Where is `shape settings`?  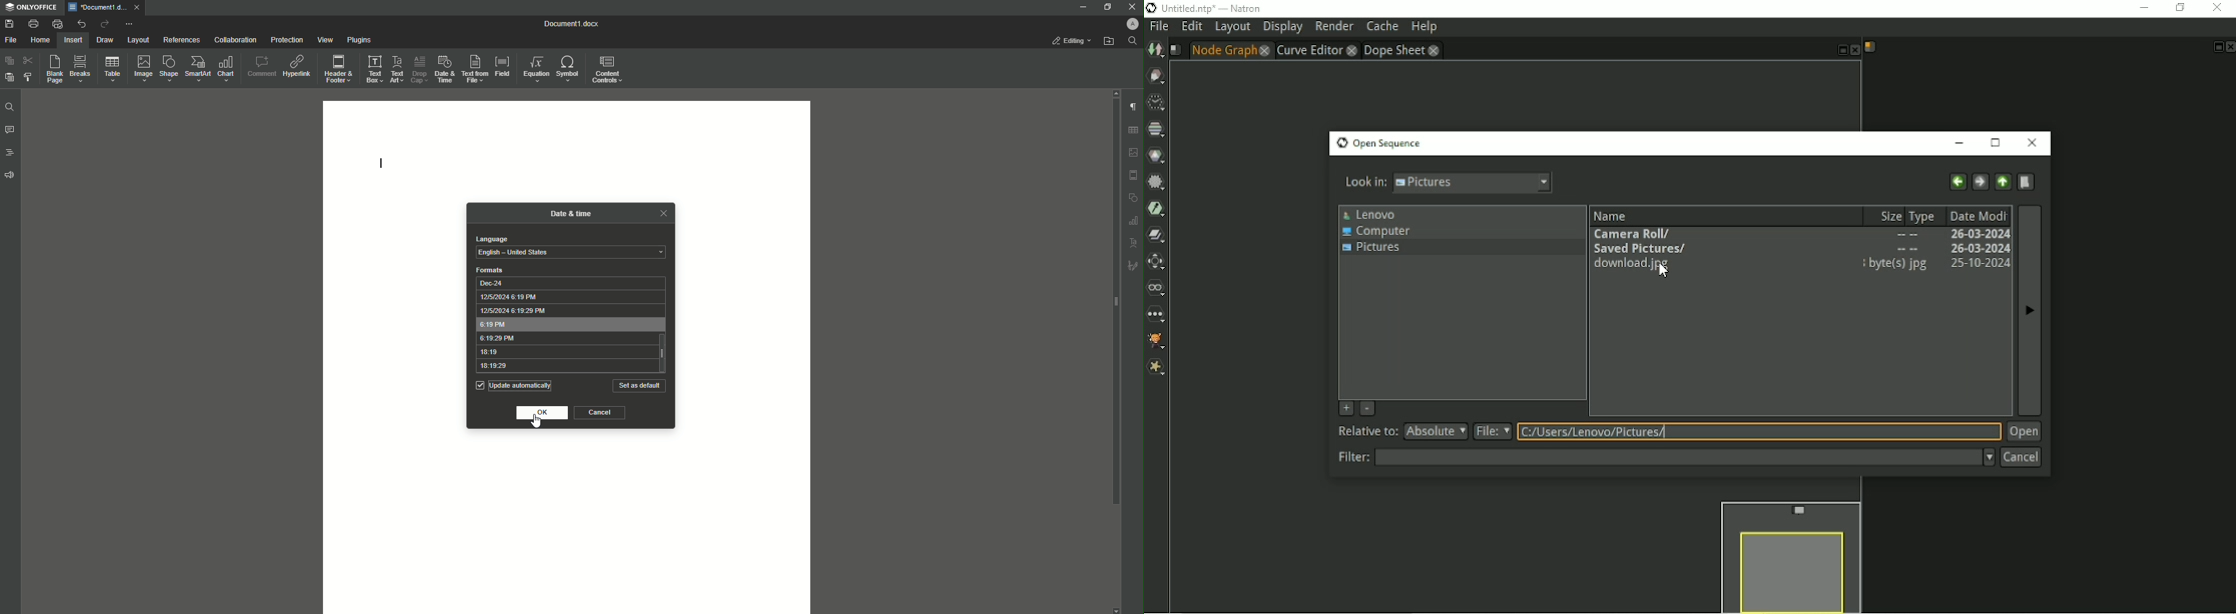 shape settings is located at coordinates (1133, 197).